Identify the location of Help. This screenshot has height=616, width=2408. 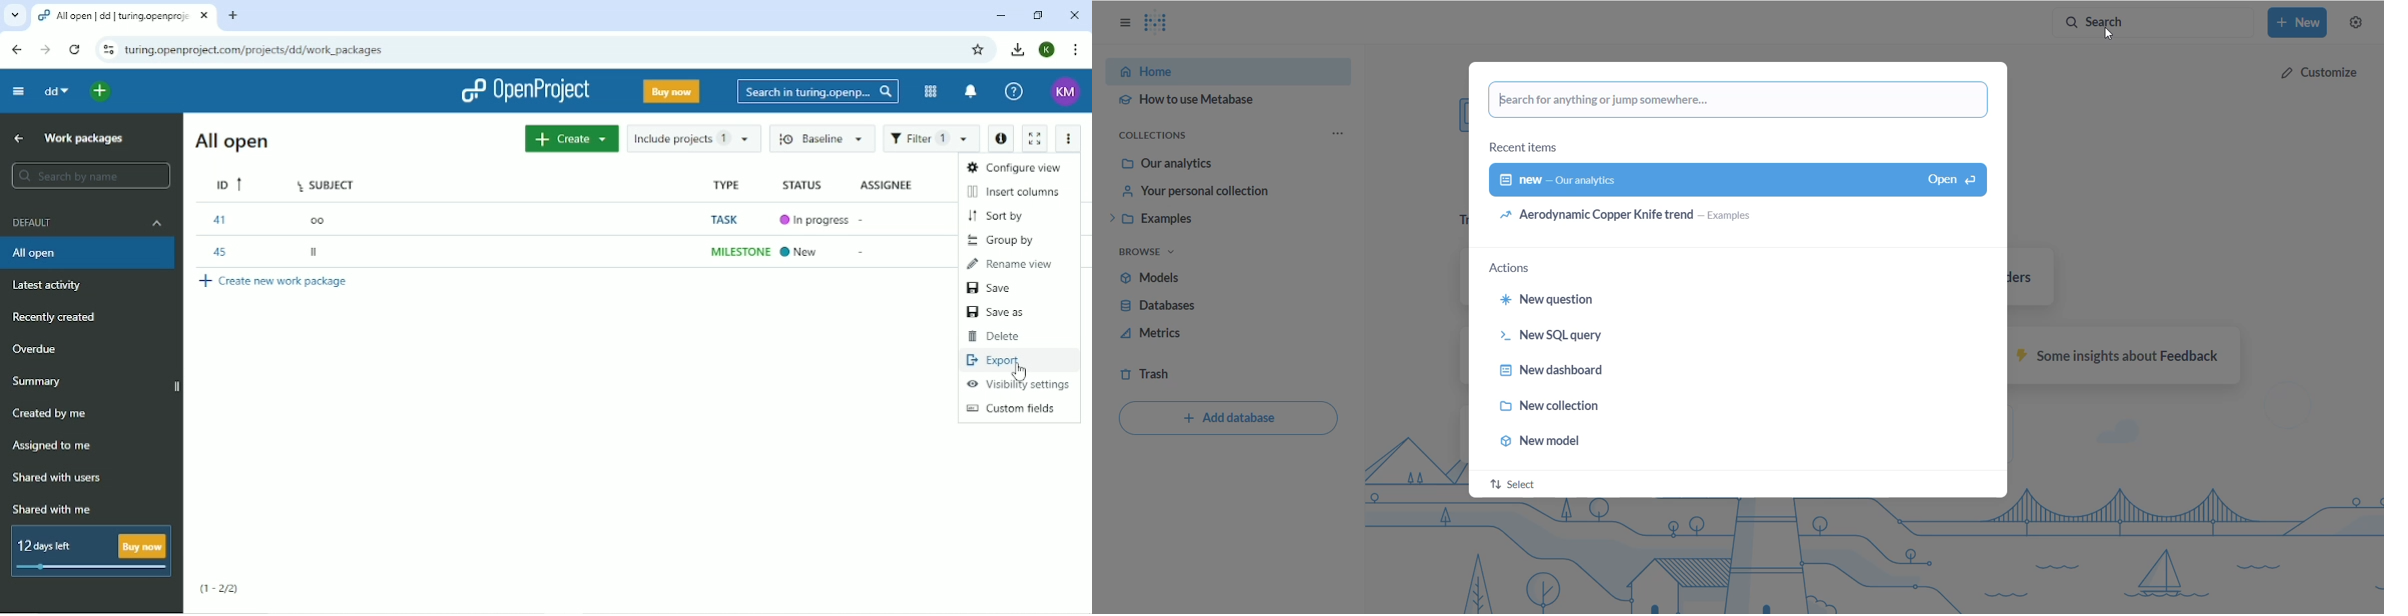
(1013, 92).